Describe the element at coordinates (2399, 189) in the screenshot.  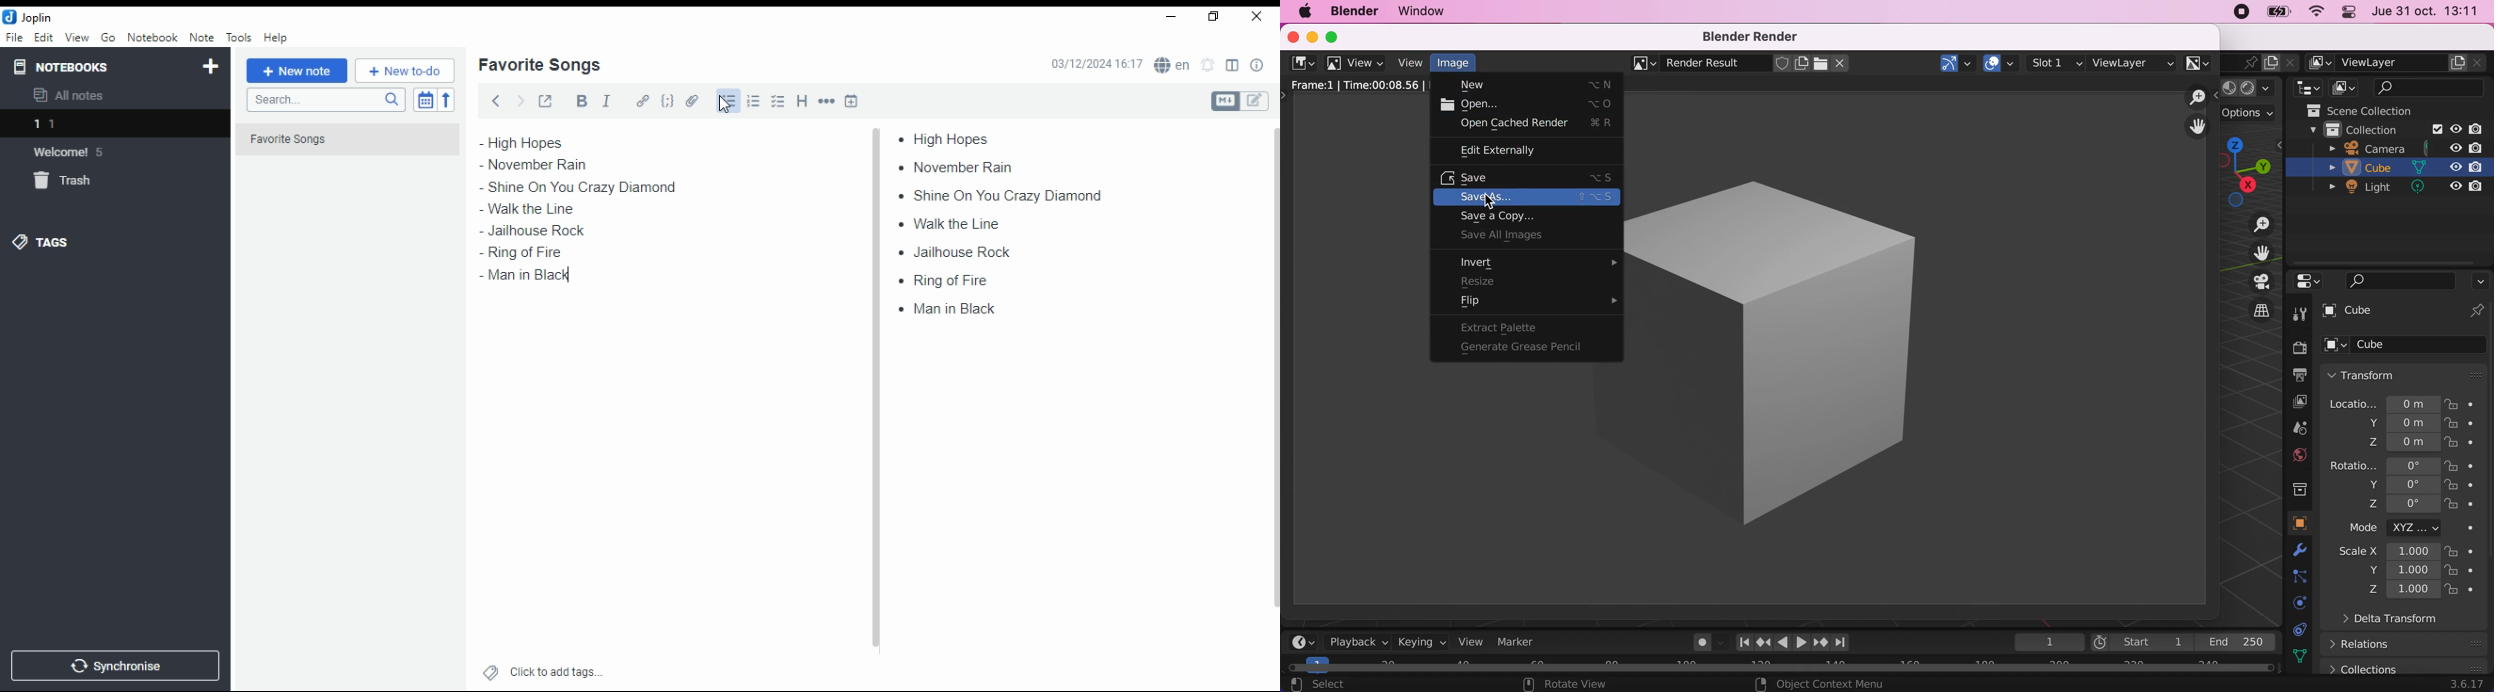
I see `light` at that location.